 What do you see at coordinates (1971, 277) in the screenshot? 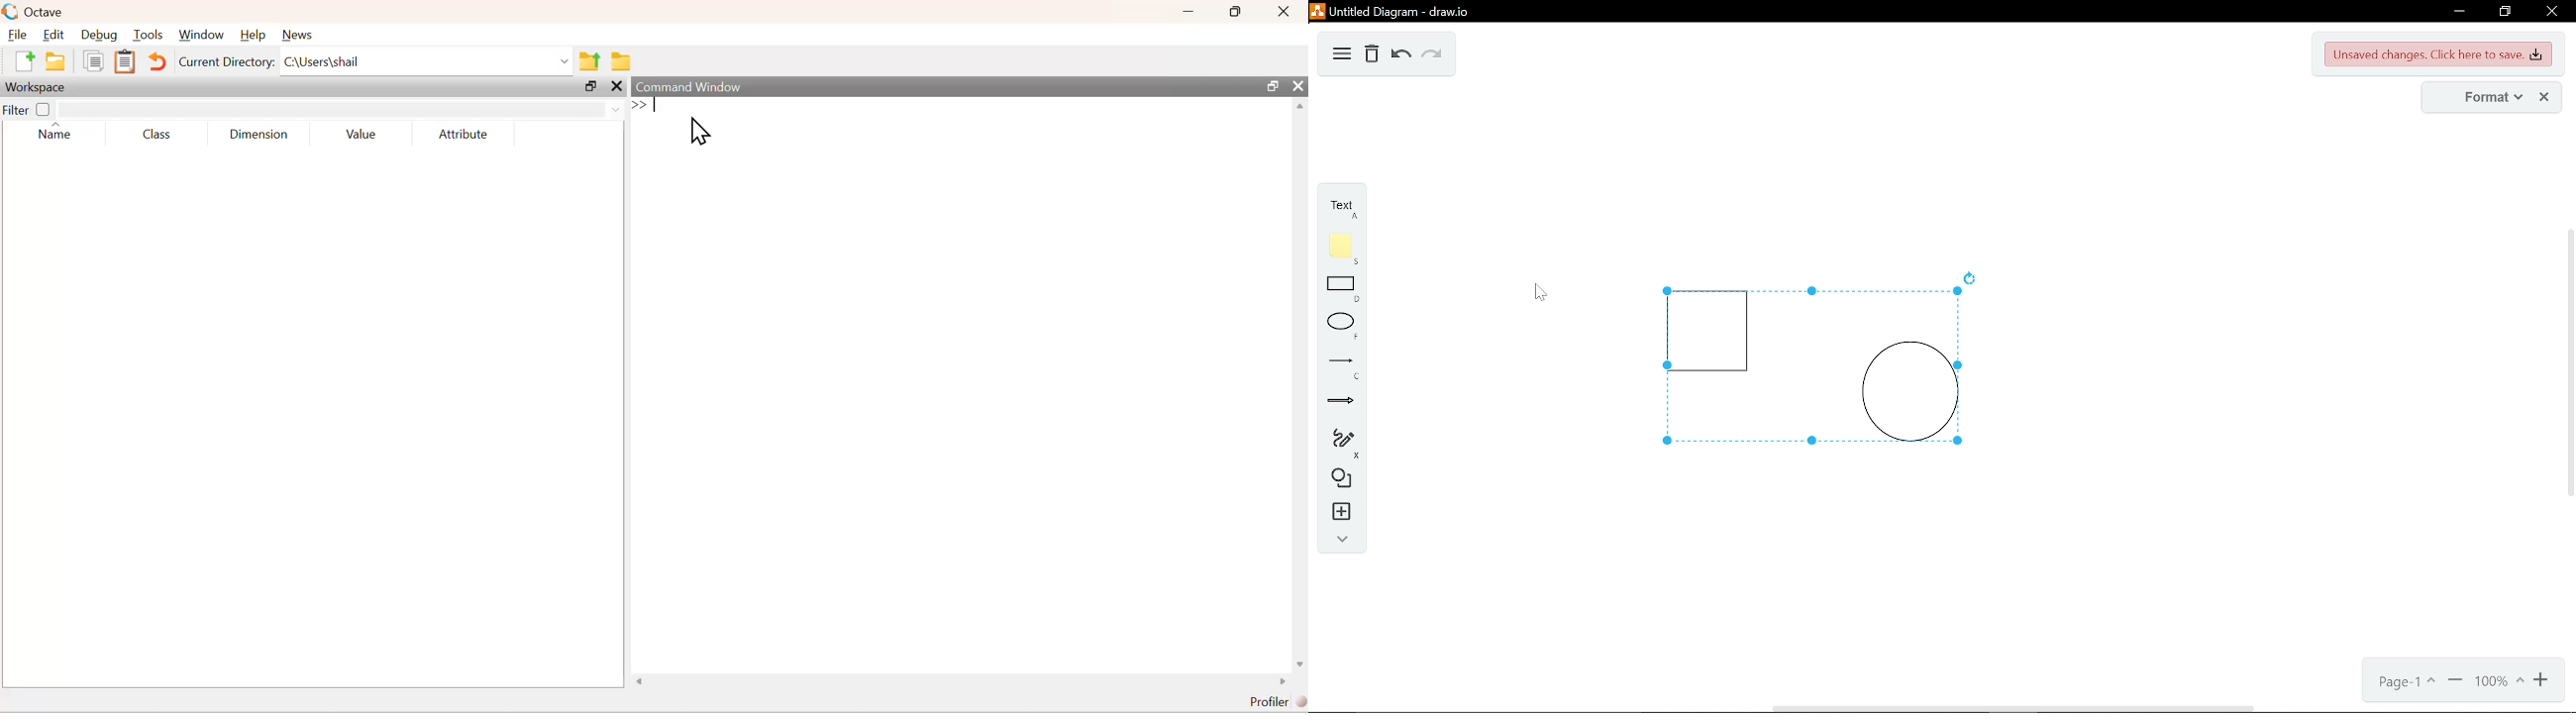
I see `rotate diagram` at bounding box center [1971, 277].